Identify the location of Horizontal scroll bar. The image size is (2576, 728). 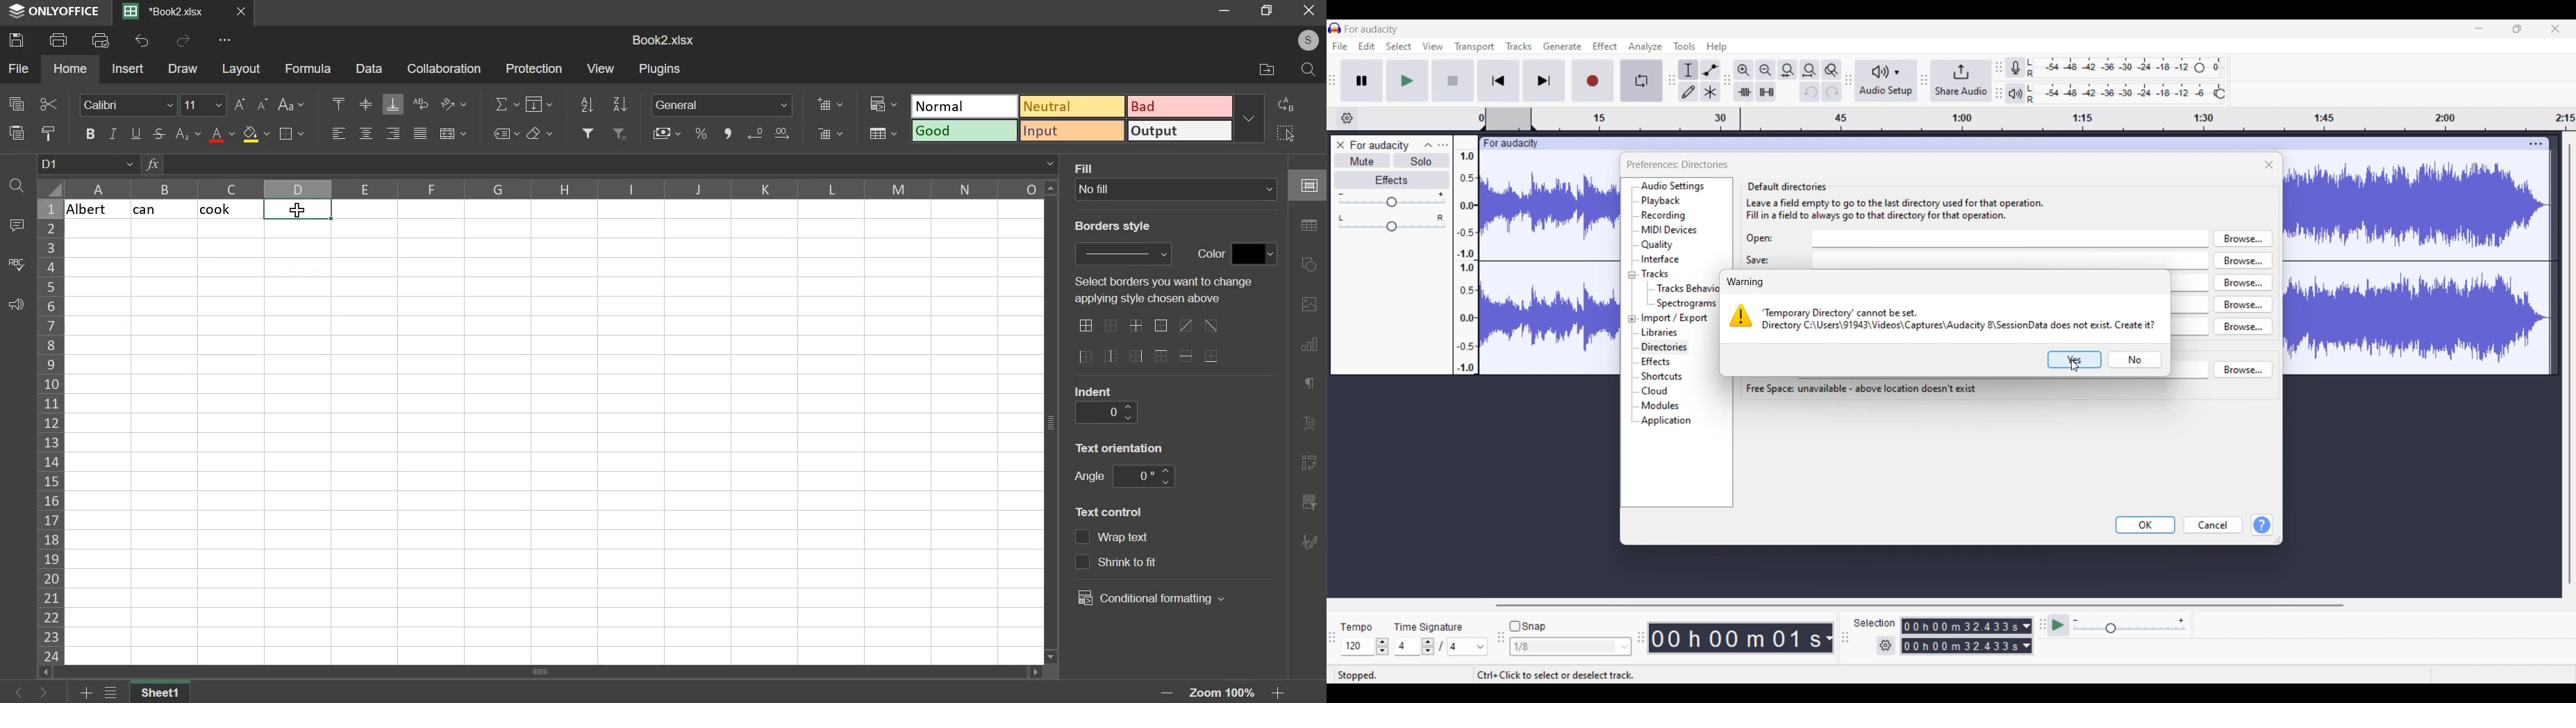
(1918, 605).